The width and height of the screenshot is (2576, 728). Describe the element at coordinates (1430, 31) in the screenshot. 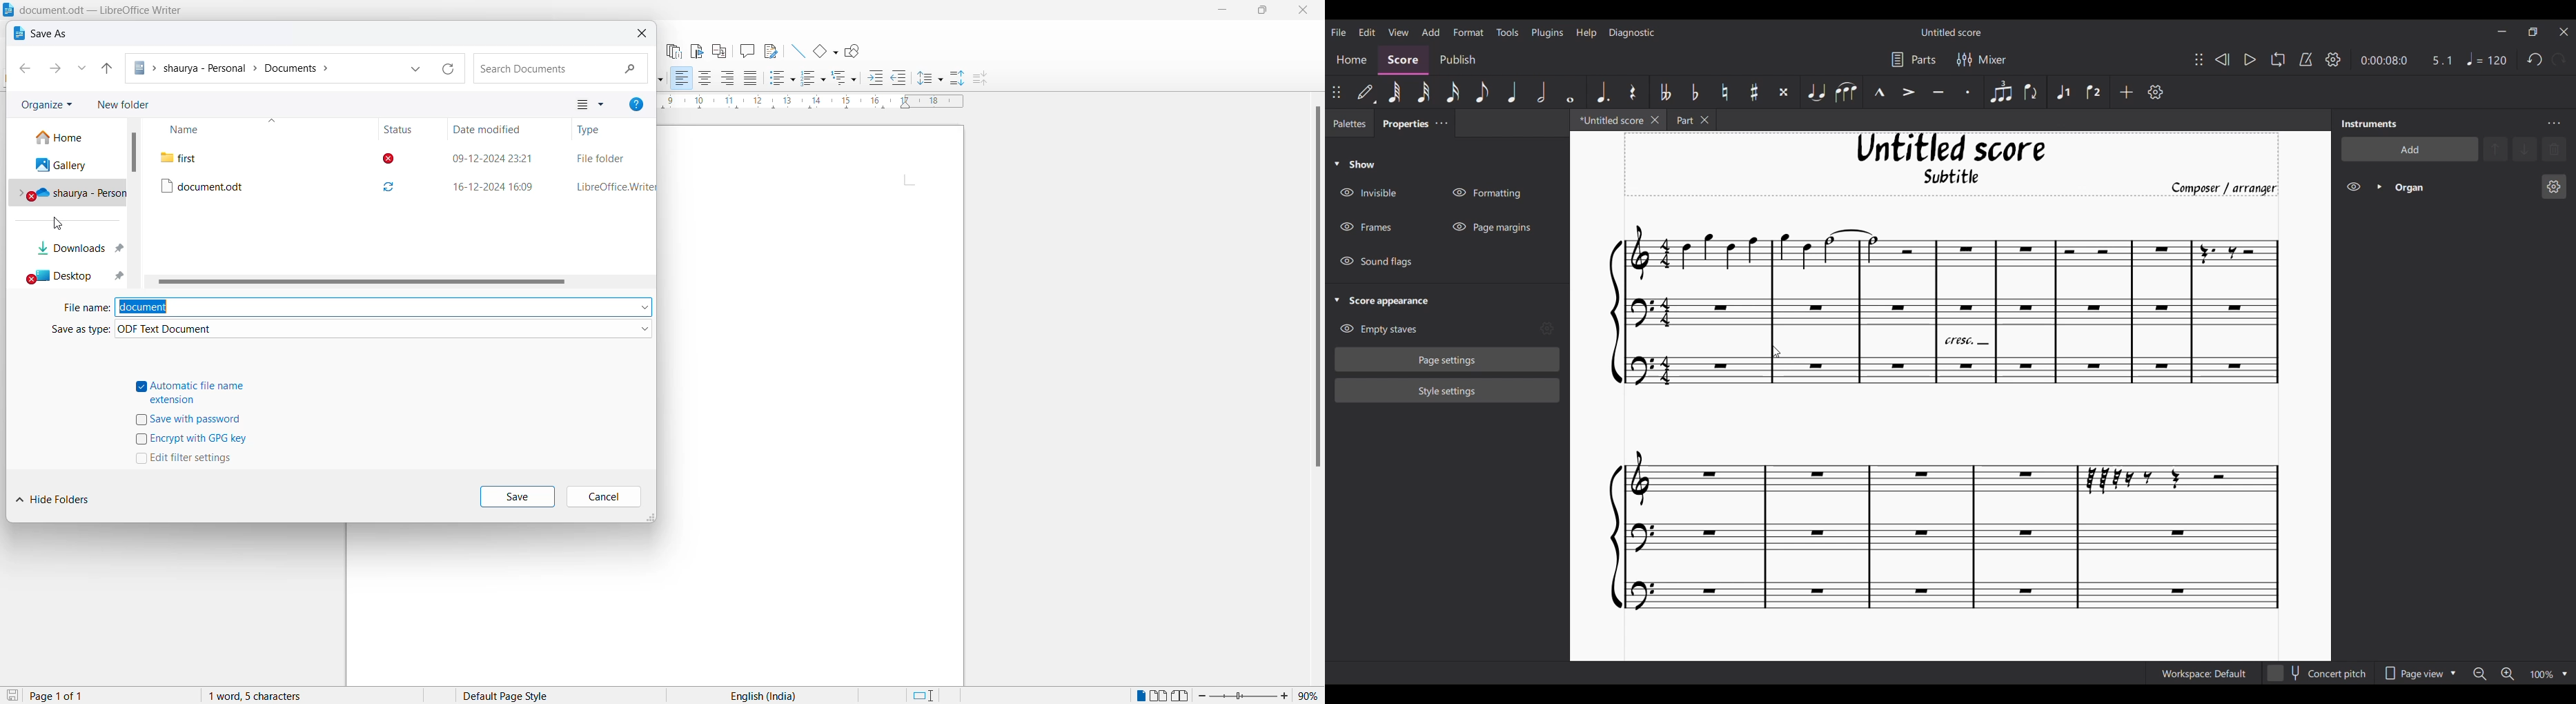

I see `Add menu` at that location.